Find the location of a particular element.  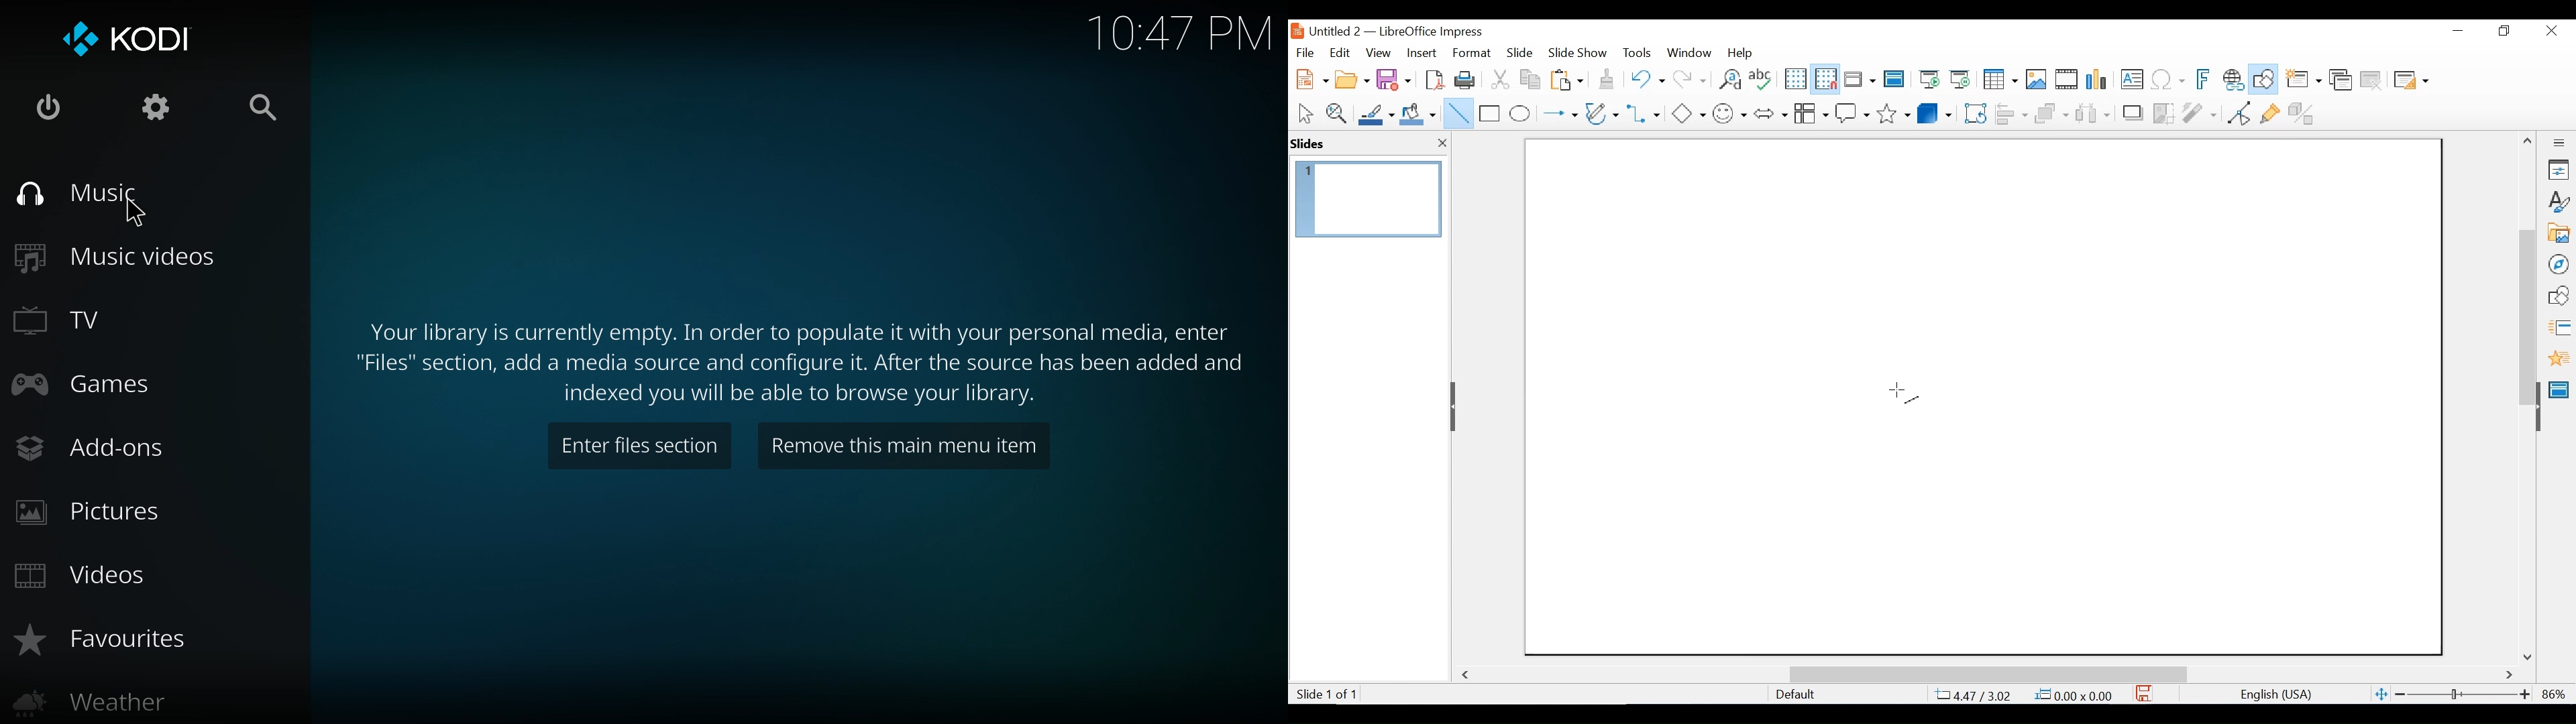

Redo is located at coordinates (1688, 78).